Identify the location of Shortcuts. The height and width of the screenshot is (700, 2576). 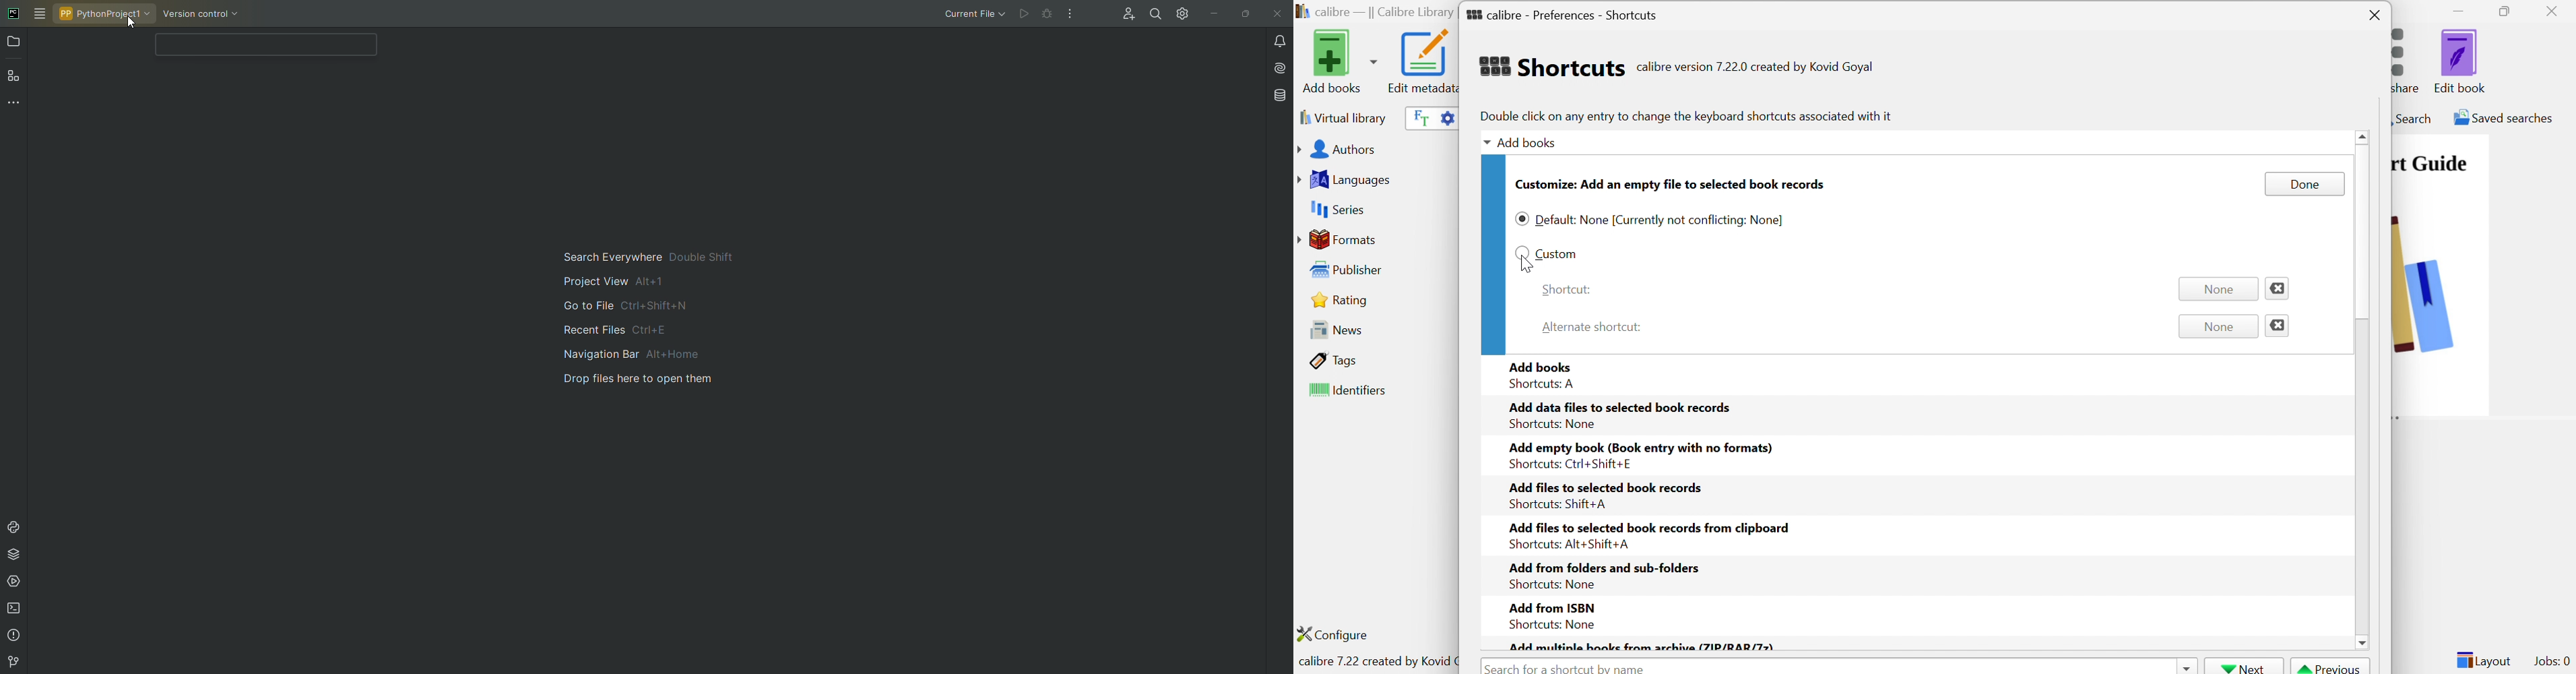
(1551, 66).